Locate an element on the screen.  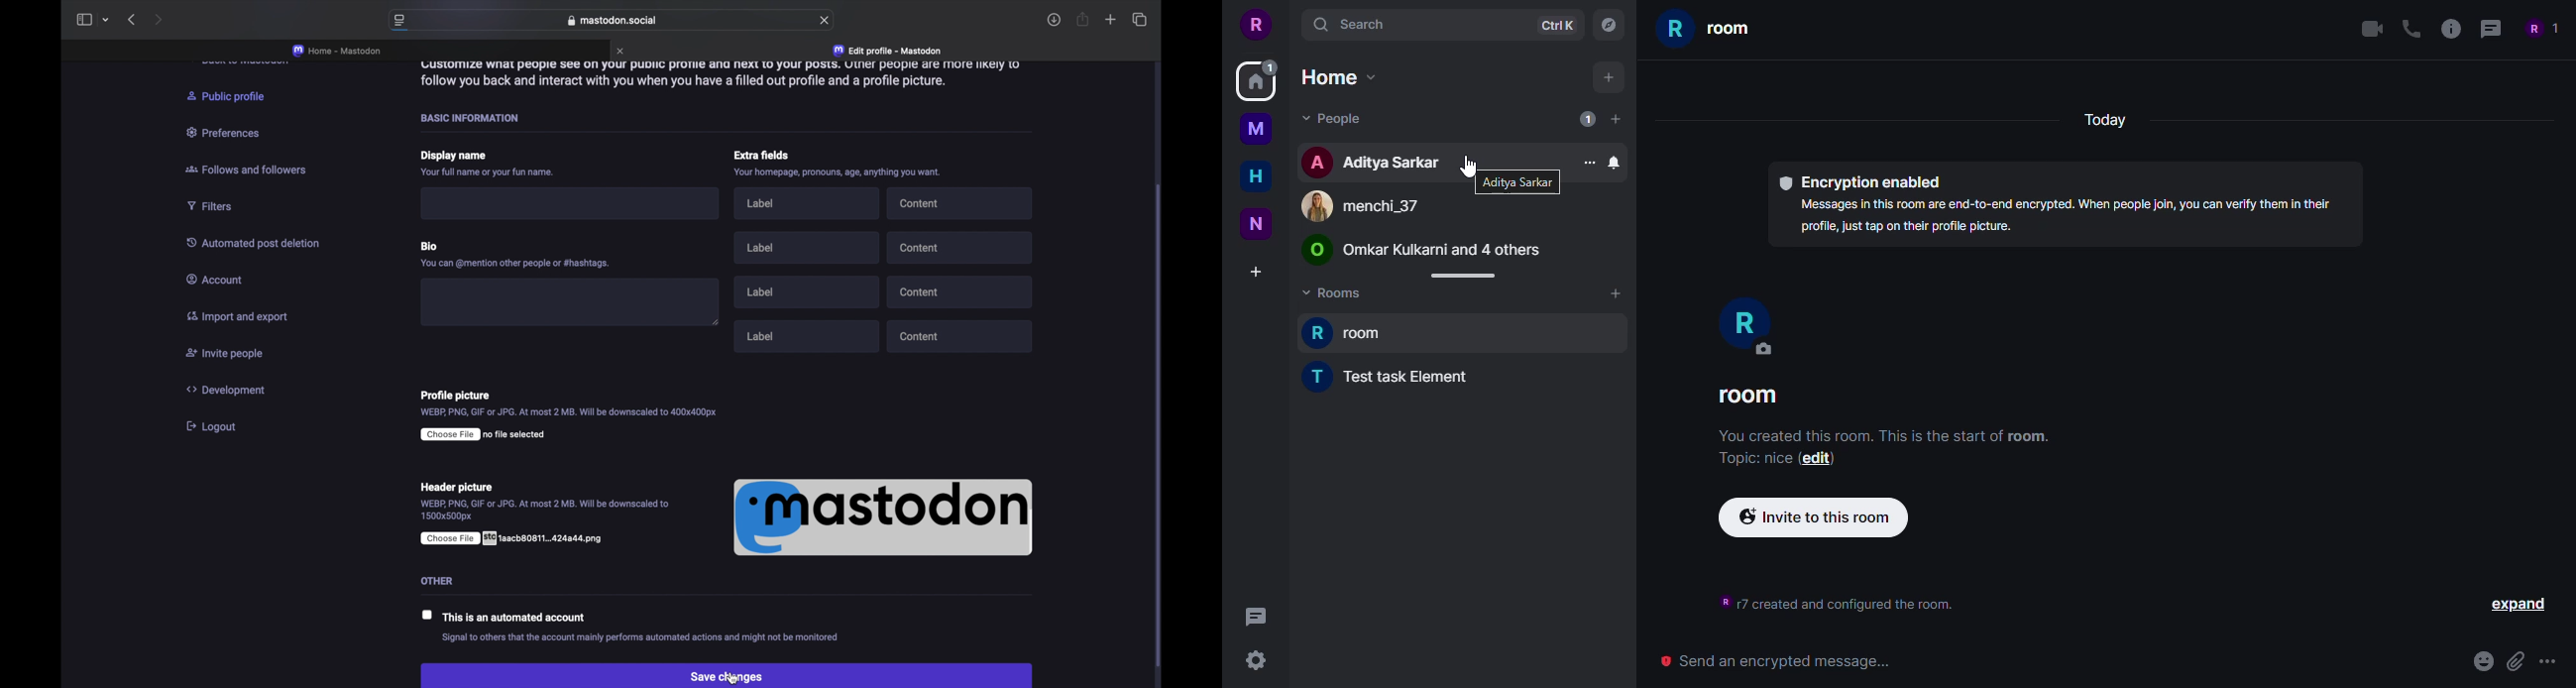
back is located at coordinates (131, 20).